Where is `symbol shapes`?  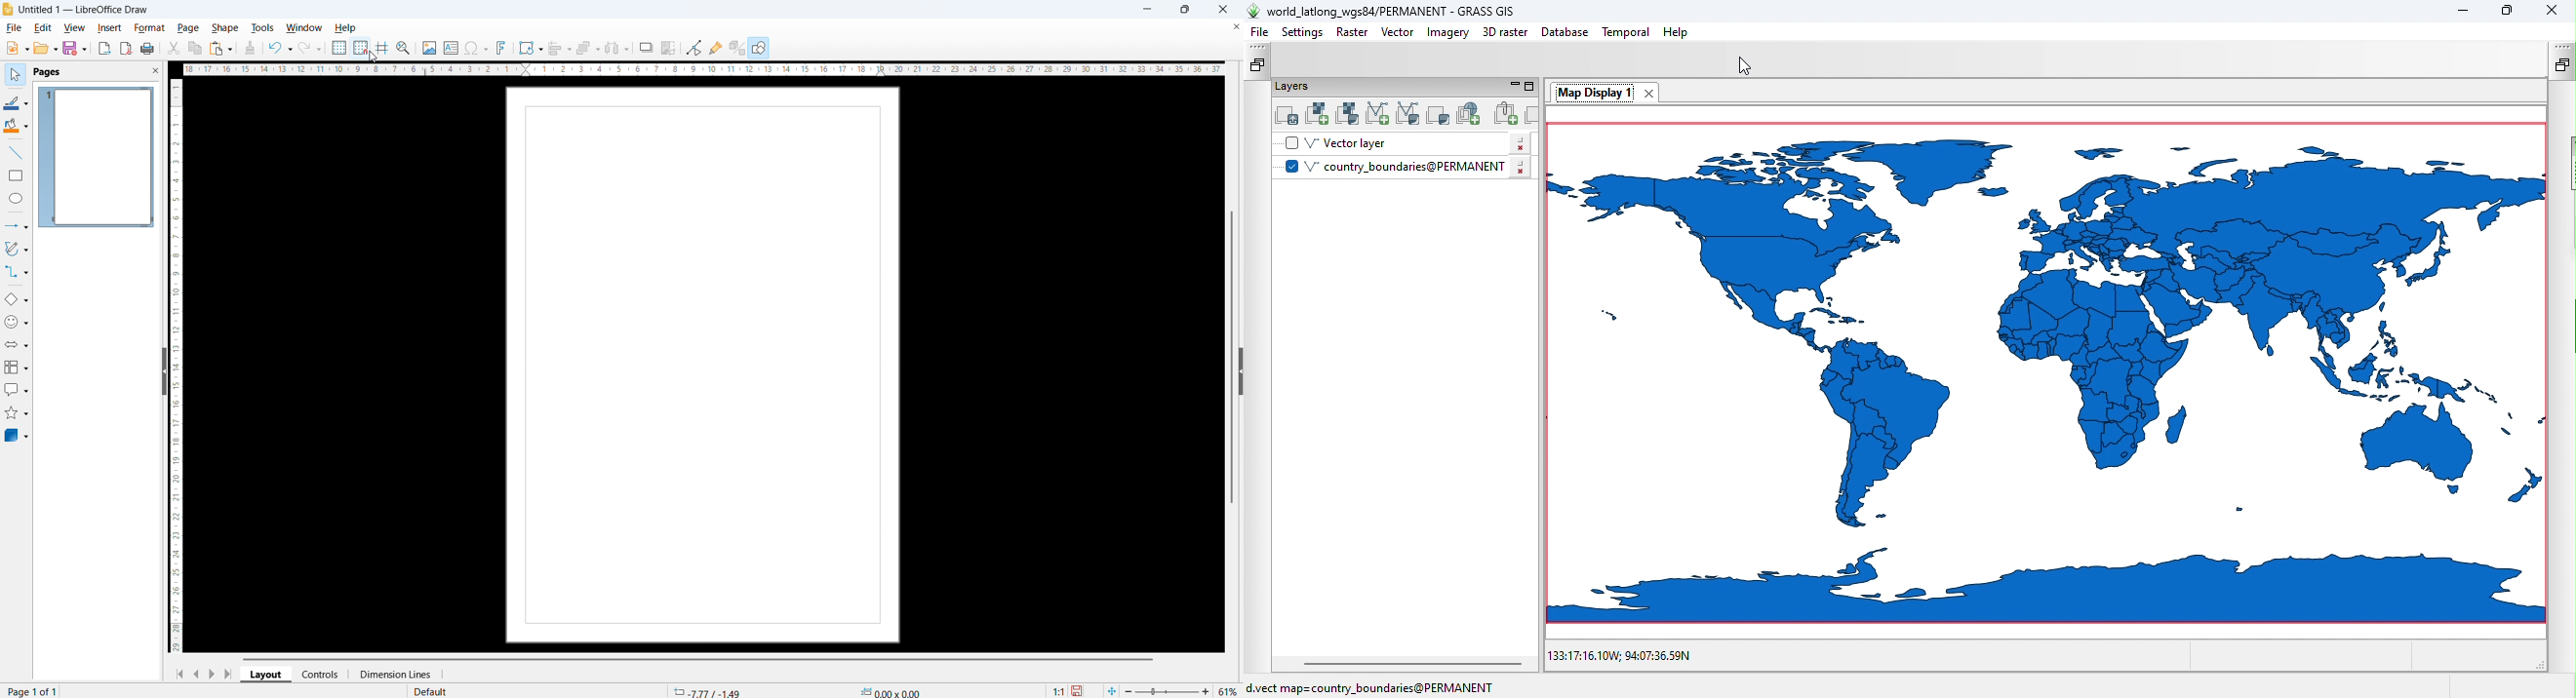 symbol shapes is located at coordinates (16, 322).